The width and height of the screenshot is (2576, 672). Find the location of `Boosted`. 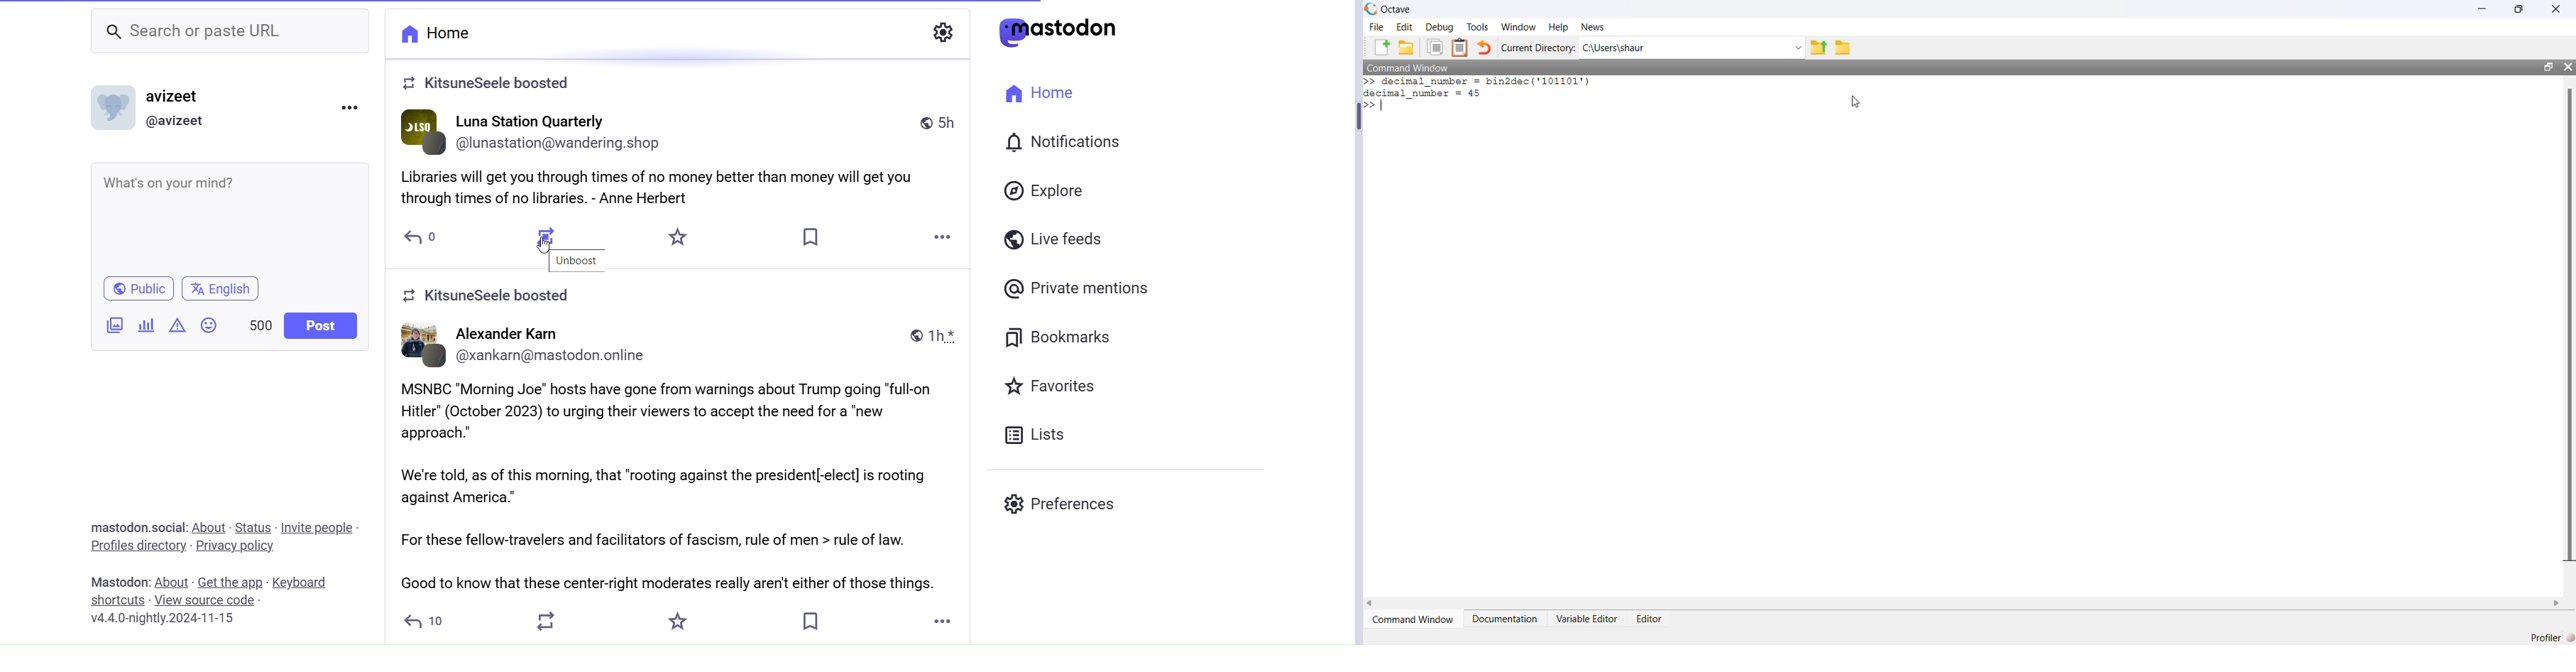

Boosted is located at coordinates (499, 298).